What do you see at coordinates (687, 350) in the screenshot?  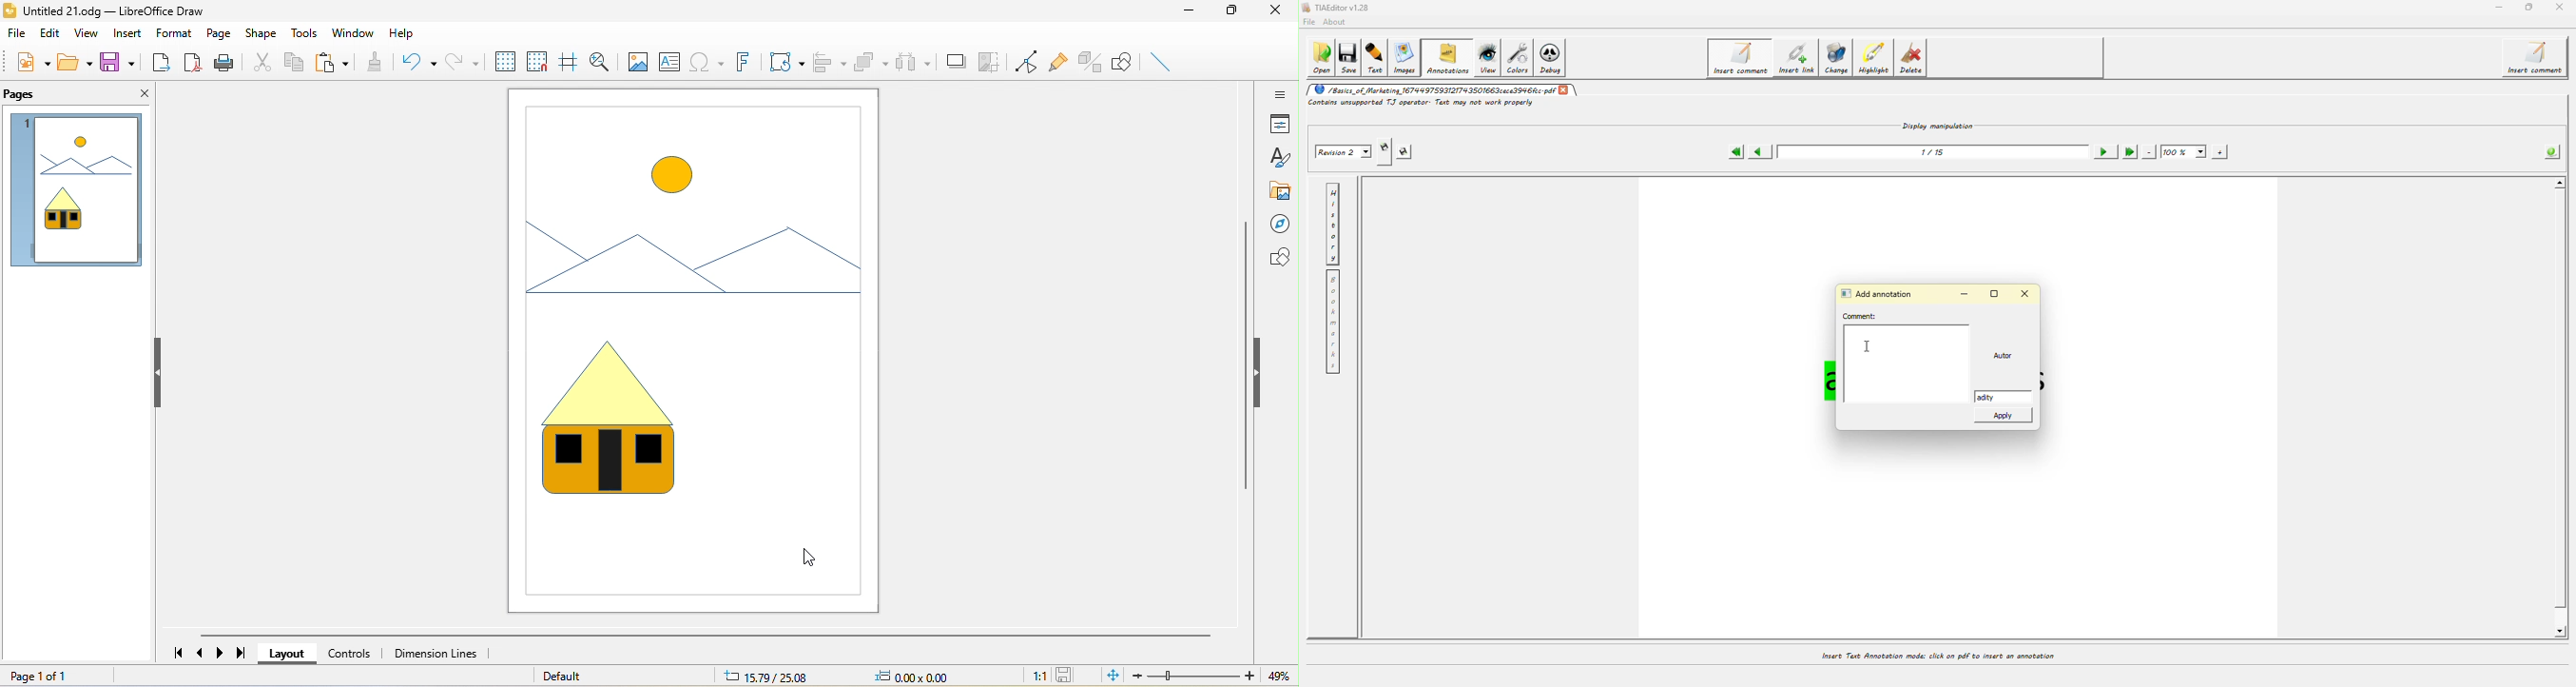 I see `image` at bounding box center [687, 350].